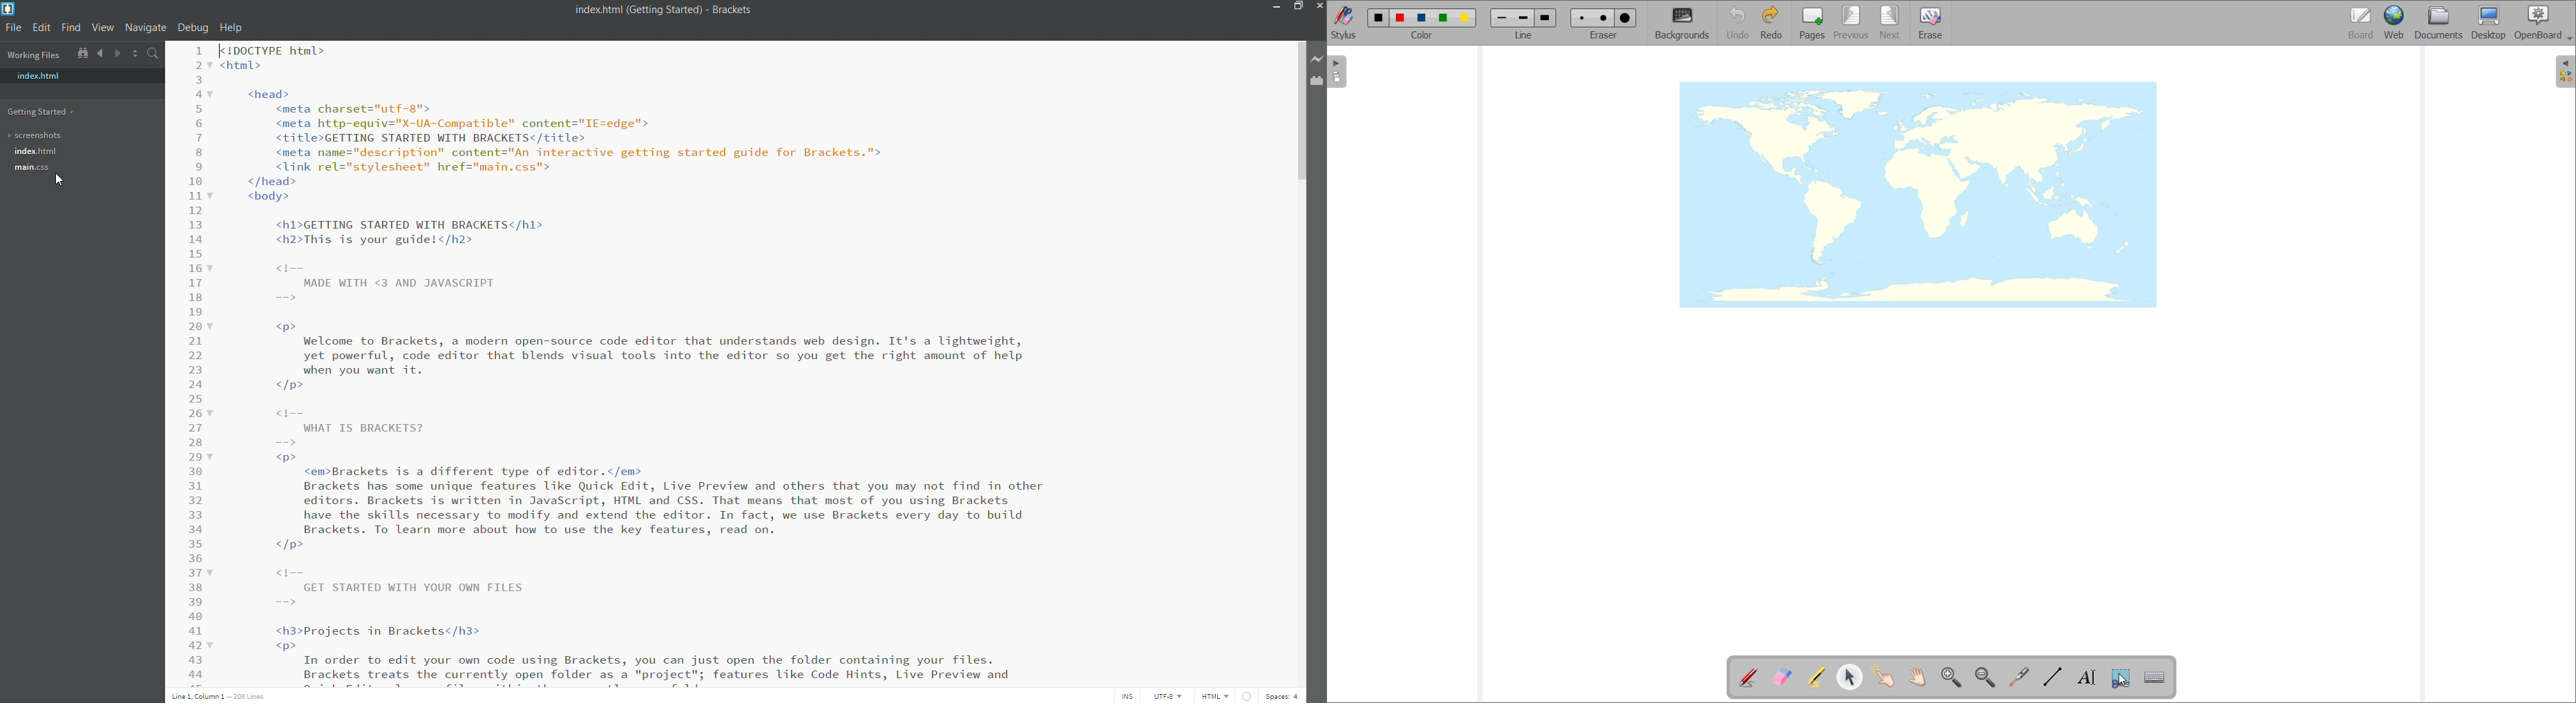 The height and width of the screenshot is (728, 2576). Describe the element at coordinates (1297, 8) in the screenshot. I see `maximize/restore` at that location.